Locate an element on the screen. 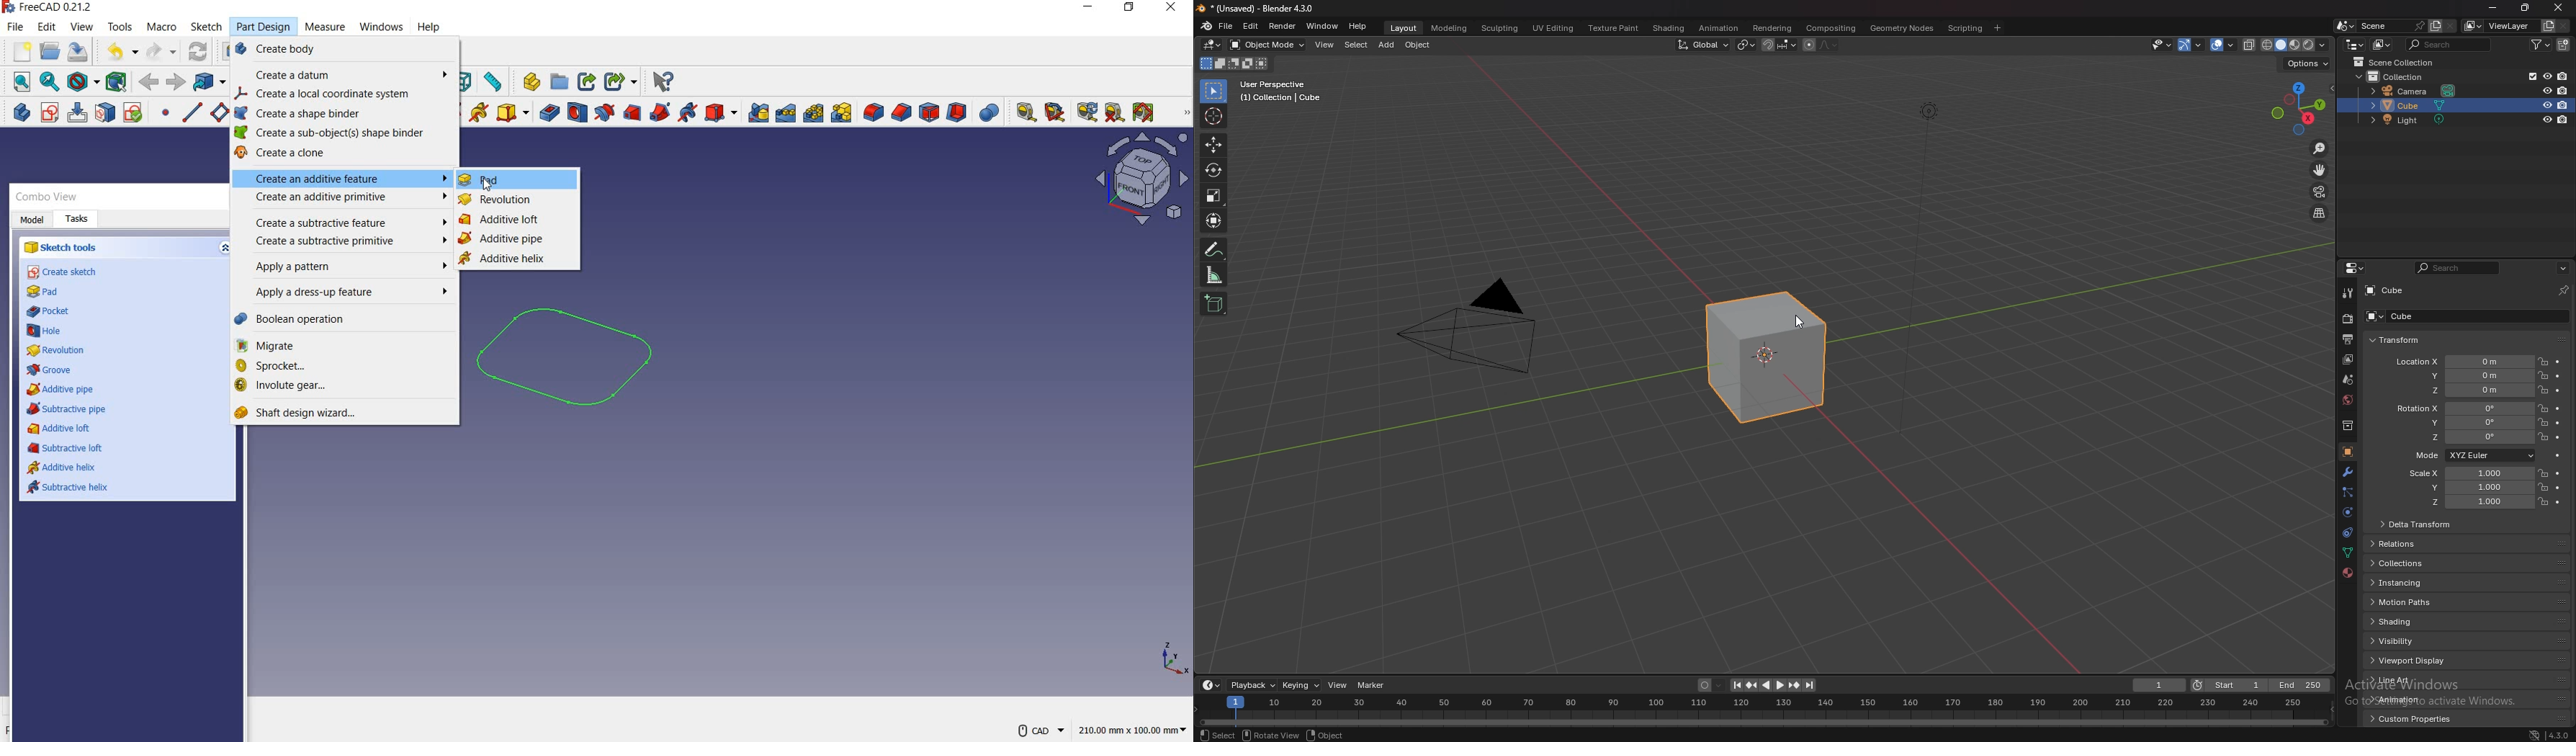 Image resolution: width=2576 pixels, height=756 pixels. measure distance  is located at coordinates (495, 81).